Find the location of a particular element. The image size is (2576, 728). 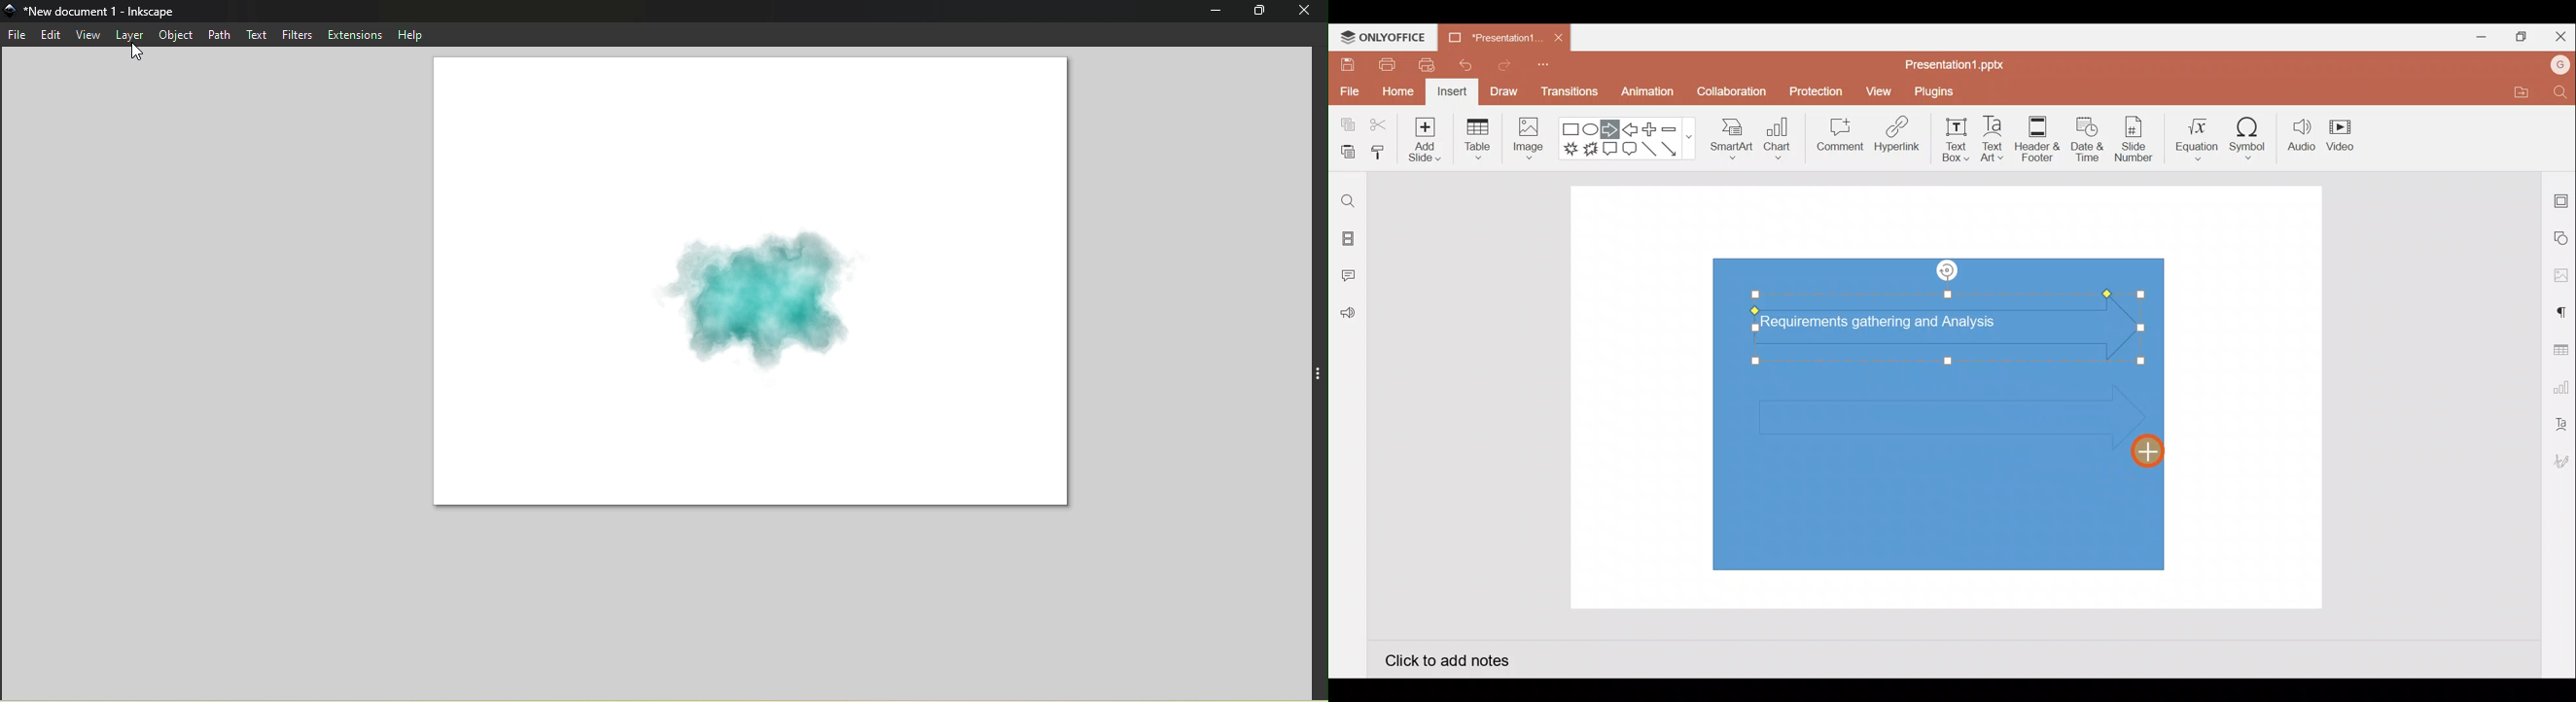

Click to add notes is located at coordinates (1447, 659).